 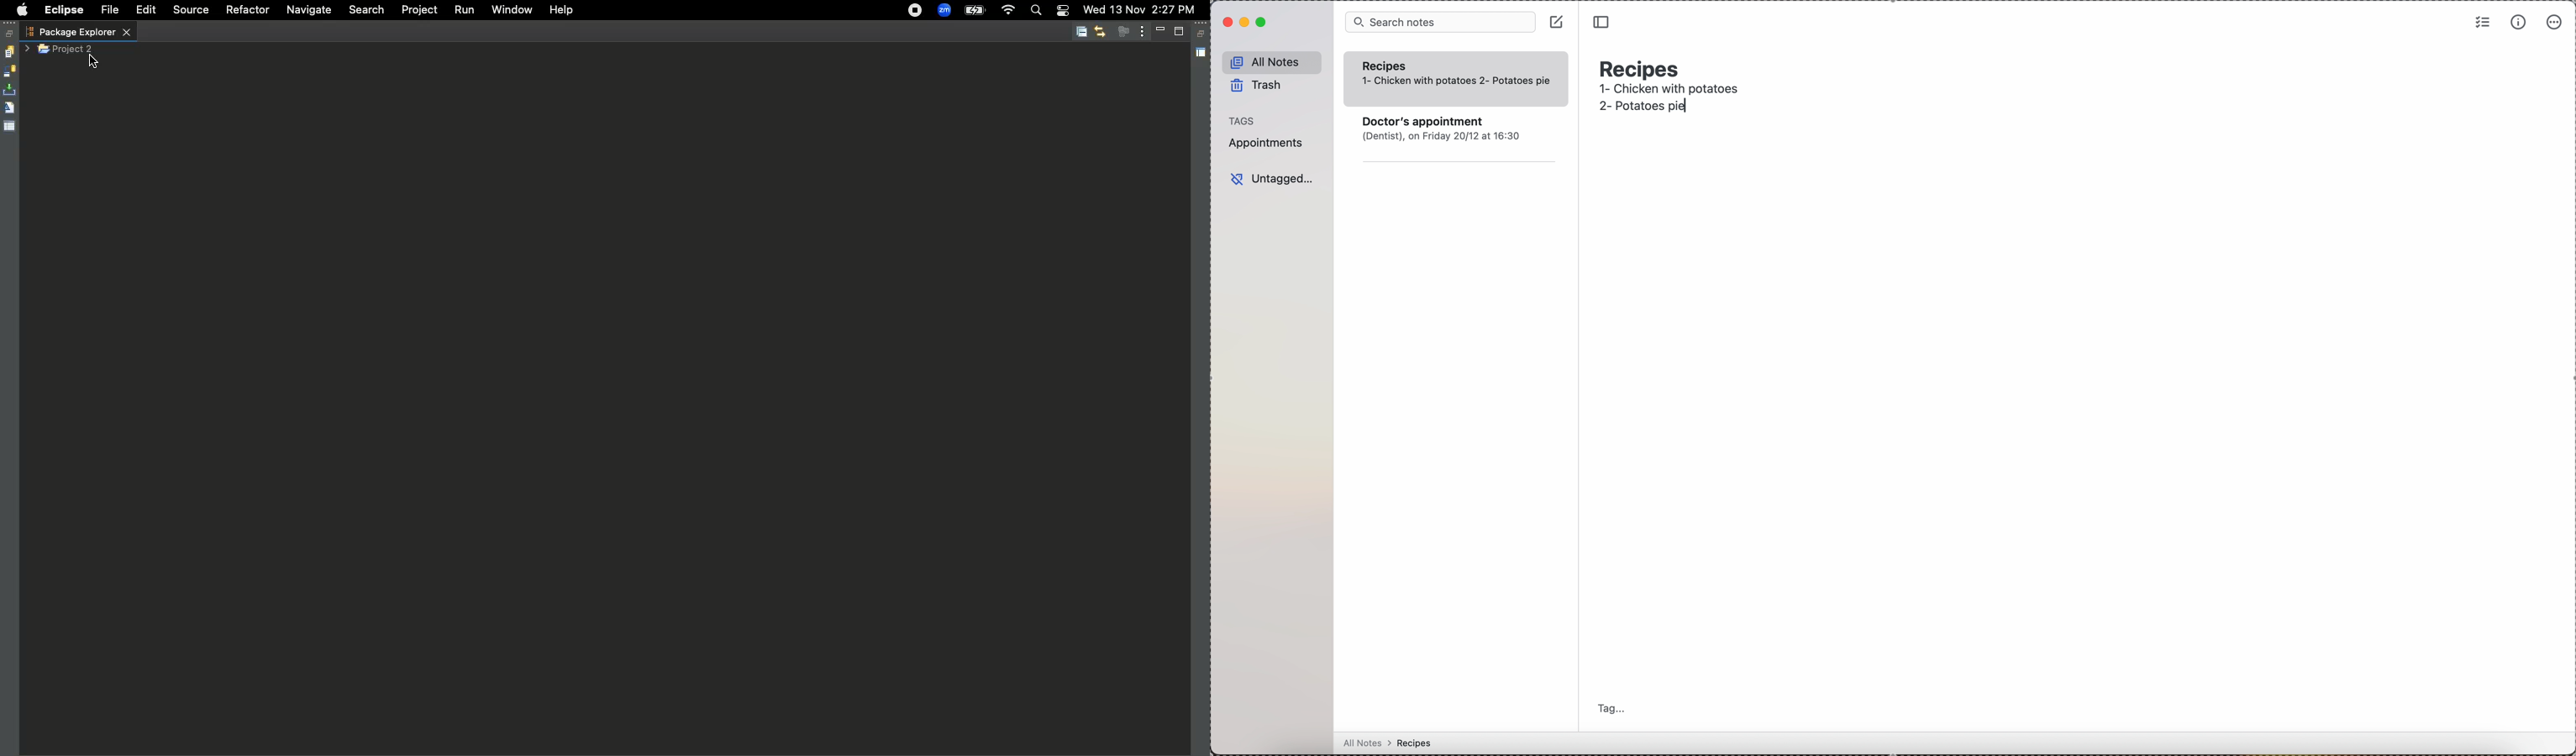 I want to click on tags, so click(x=1241, y=119).